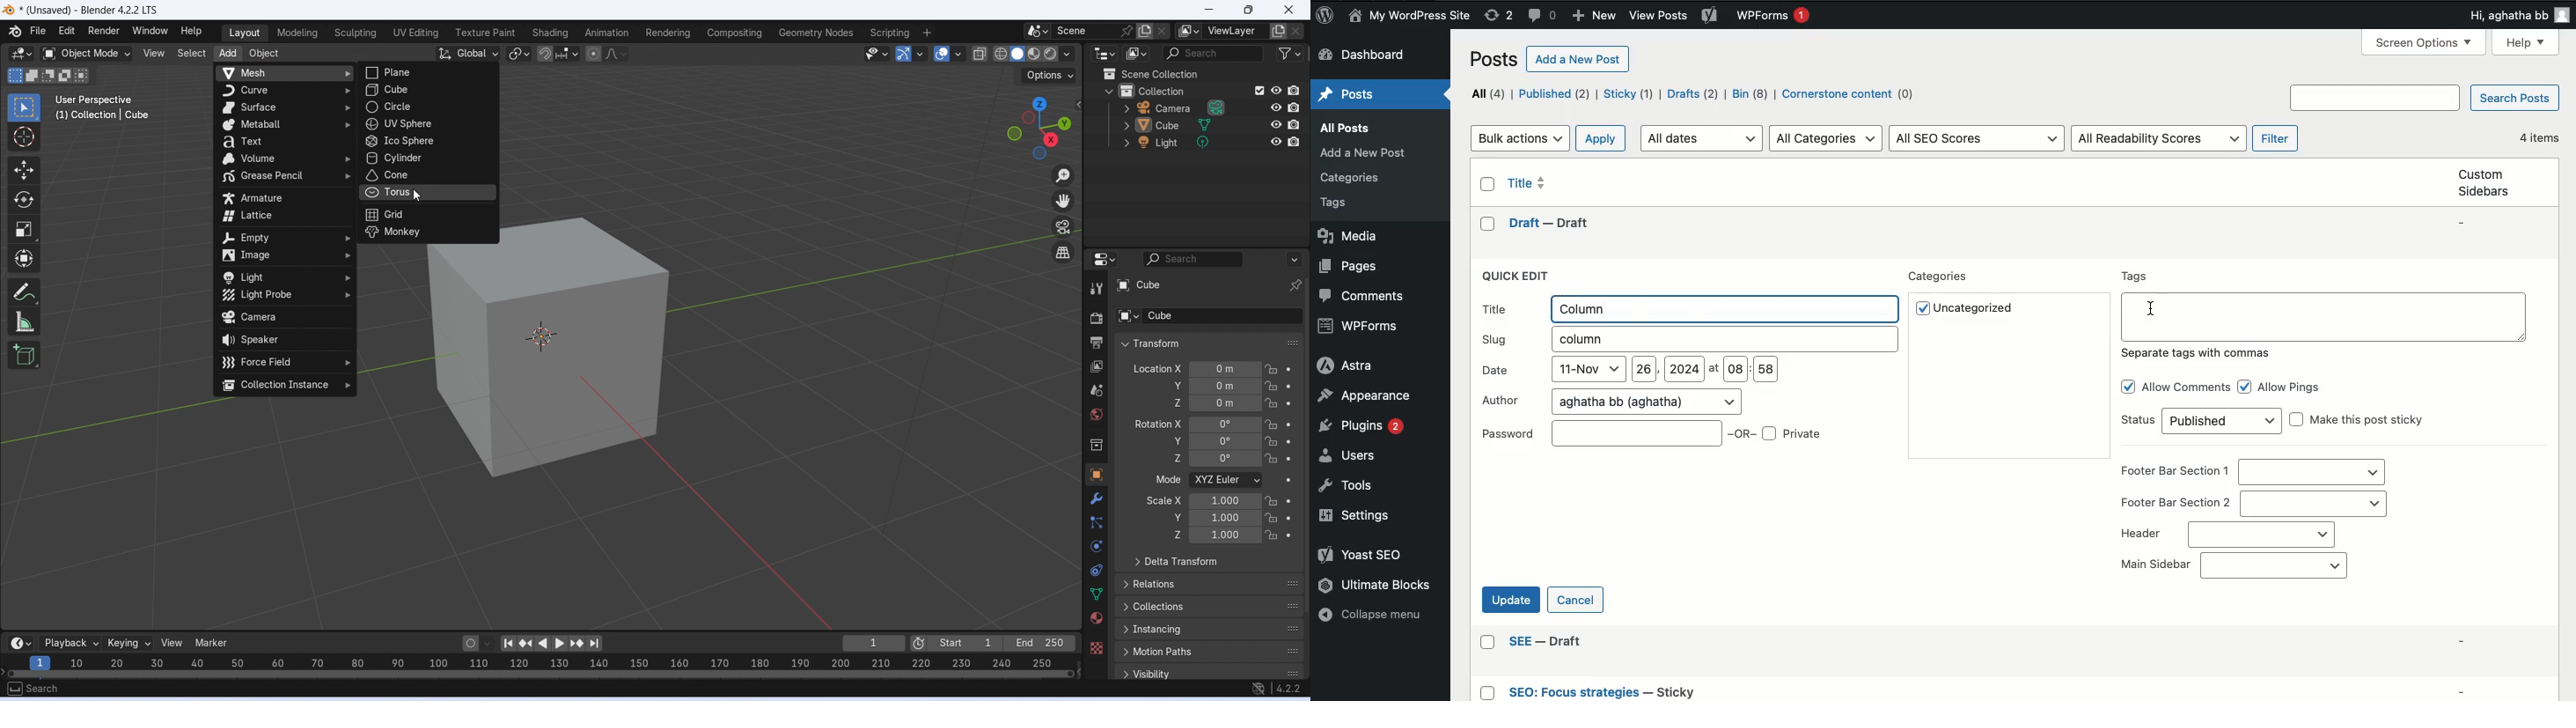  I want to click on , so click(1364, 153).